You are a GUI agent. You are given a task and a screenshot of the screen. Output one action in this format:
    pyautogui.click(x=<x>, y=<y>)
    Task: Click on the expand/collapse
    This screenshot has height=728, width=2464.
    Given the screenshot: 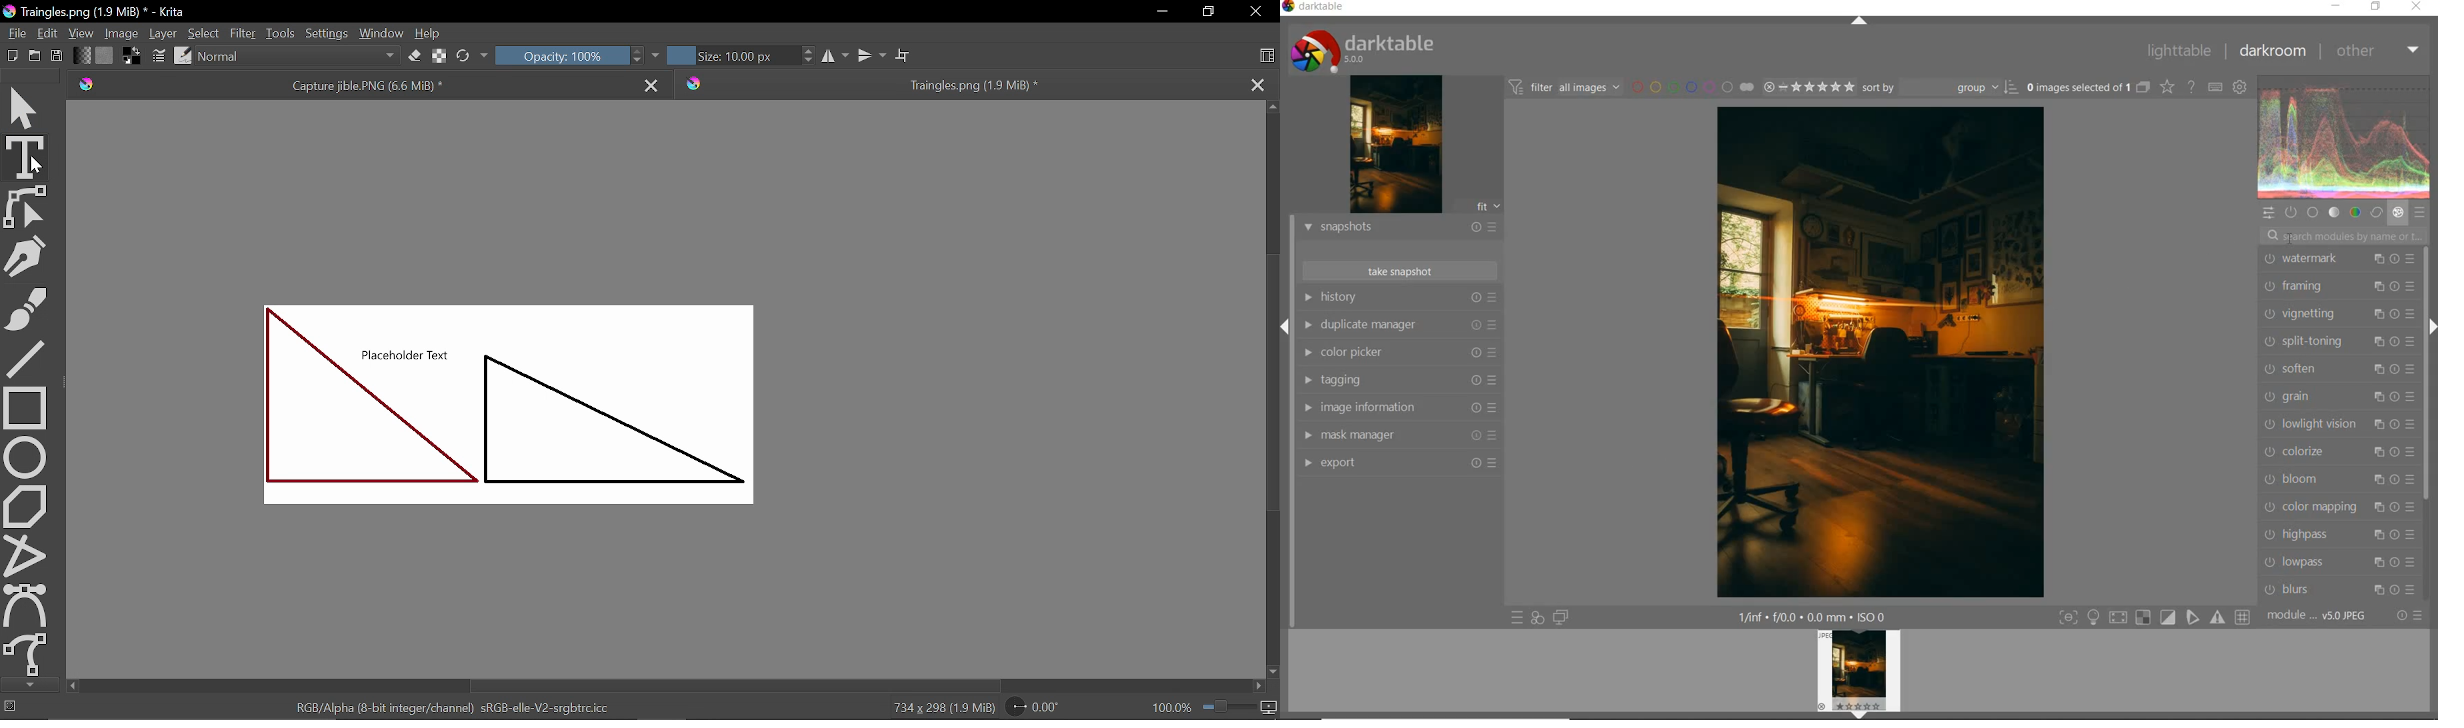 What is the action you would take?
    pyautogui.click(x=1859, y=21)
    